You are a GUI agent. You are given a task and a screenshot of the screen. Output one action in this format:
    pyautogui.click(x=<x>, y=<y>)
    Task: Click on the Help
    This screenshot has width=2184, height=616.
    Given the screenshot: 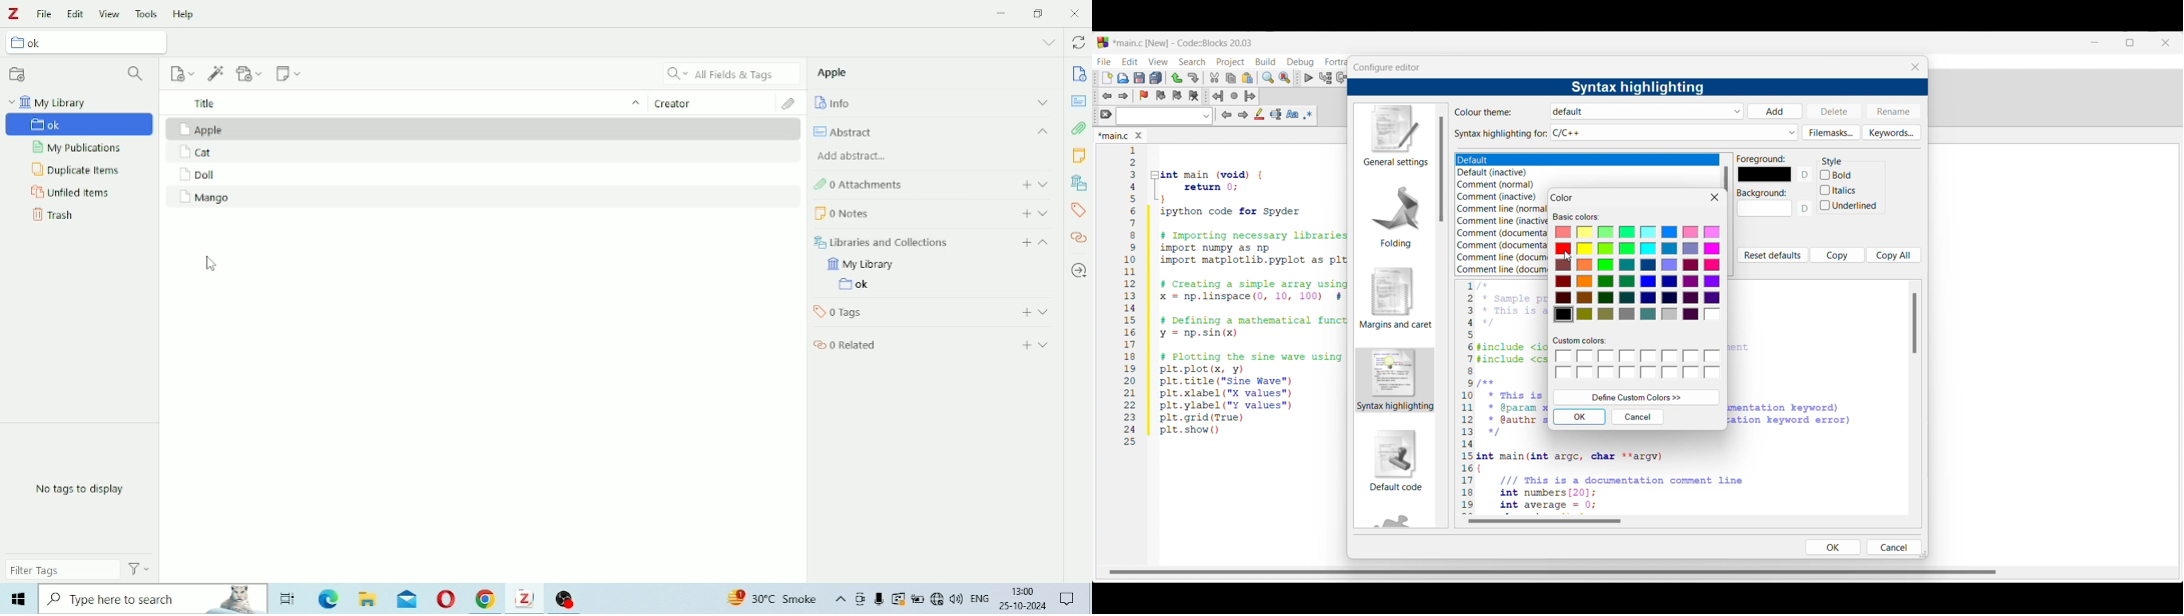 What is the action you would take?
    pyautogui.click(x=185, y=14)
    